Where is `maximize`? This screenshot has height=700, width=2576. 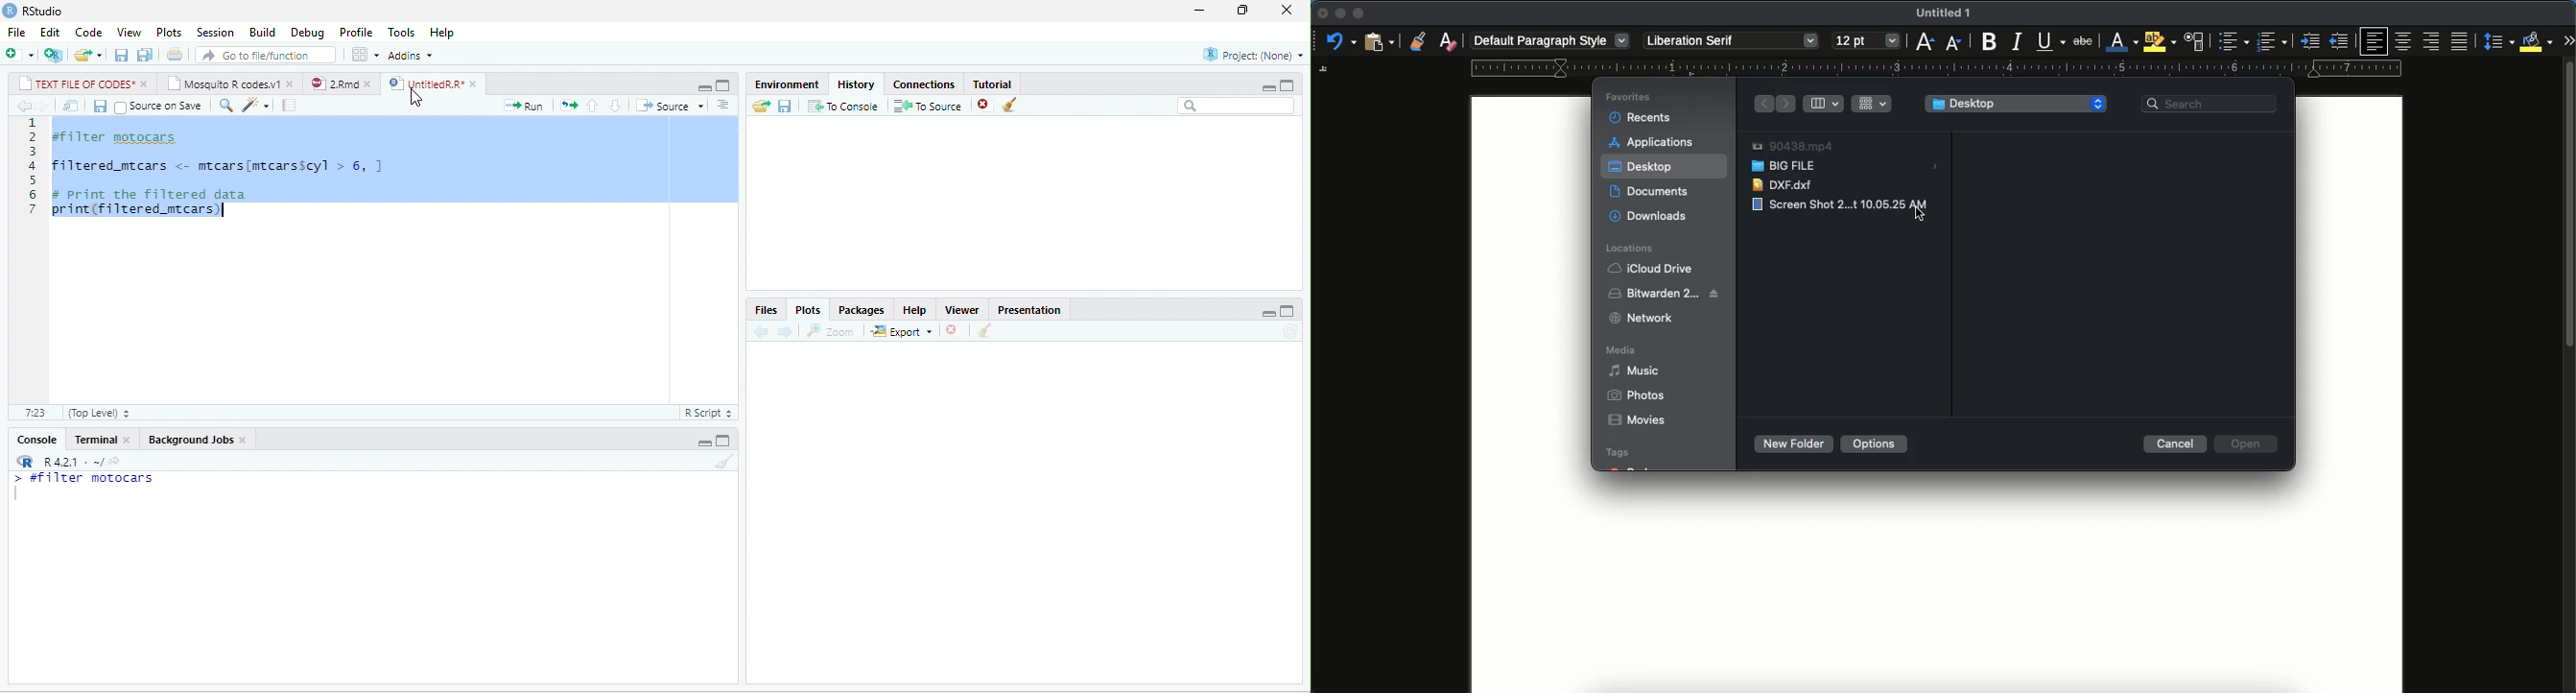
maximize is located at coordinates (722, 442).